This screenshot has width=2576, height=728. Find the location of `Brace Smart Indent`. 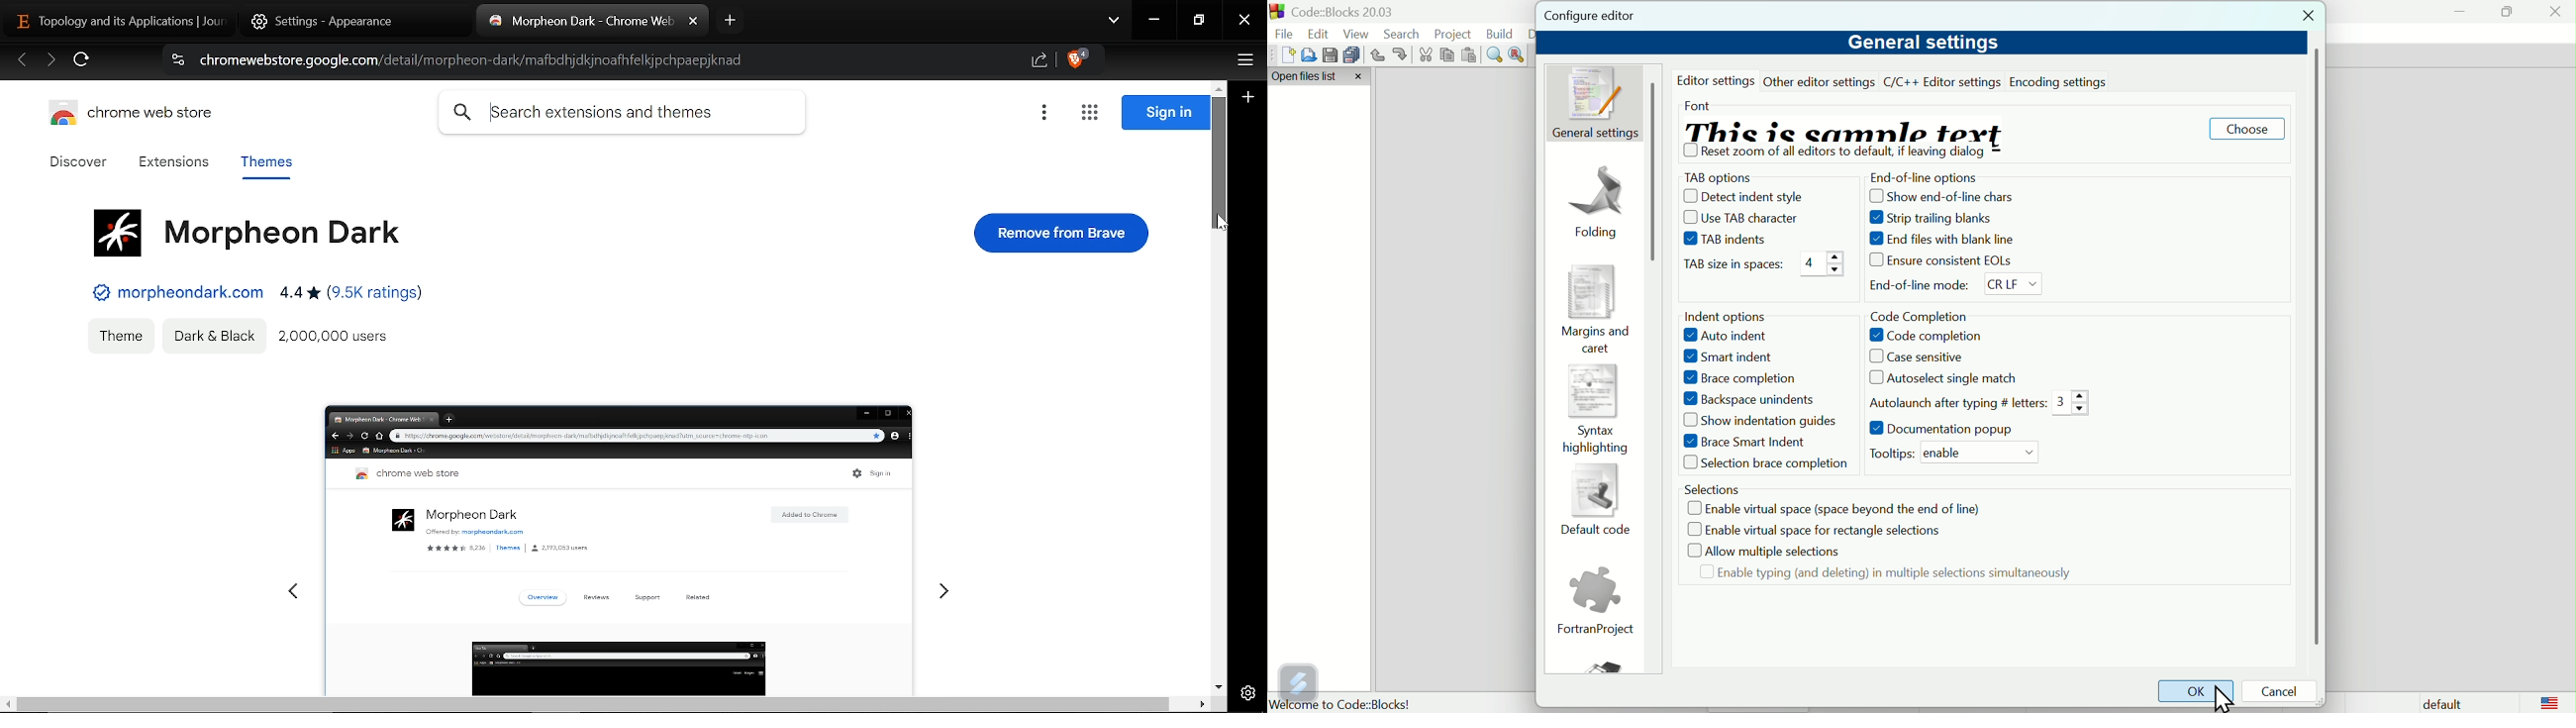

Brace Smart Indent is located at coordinates (1739, 442).